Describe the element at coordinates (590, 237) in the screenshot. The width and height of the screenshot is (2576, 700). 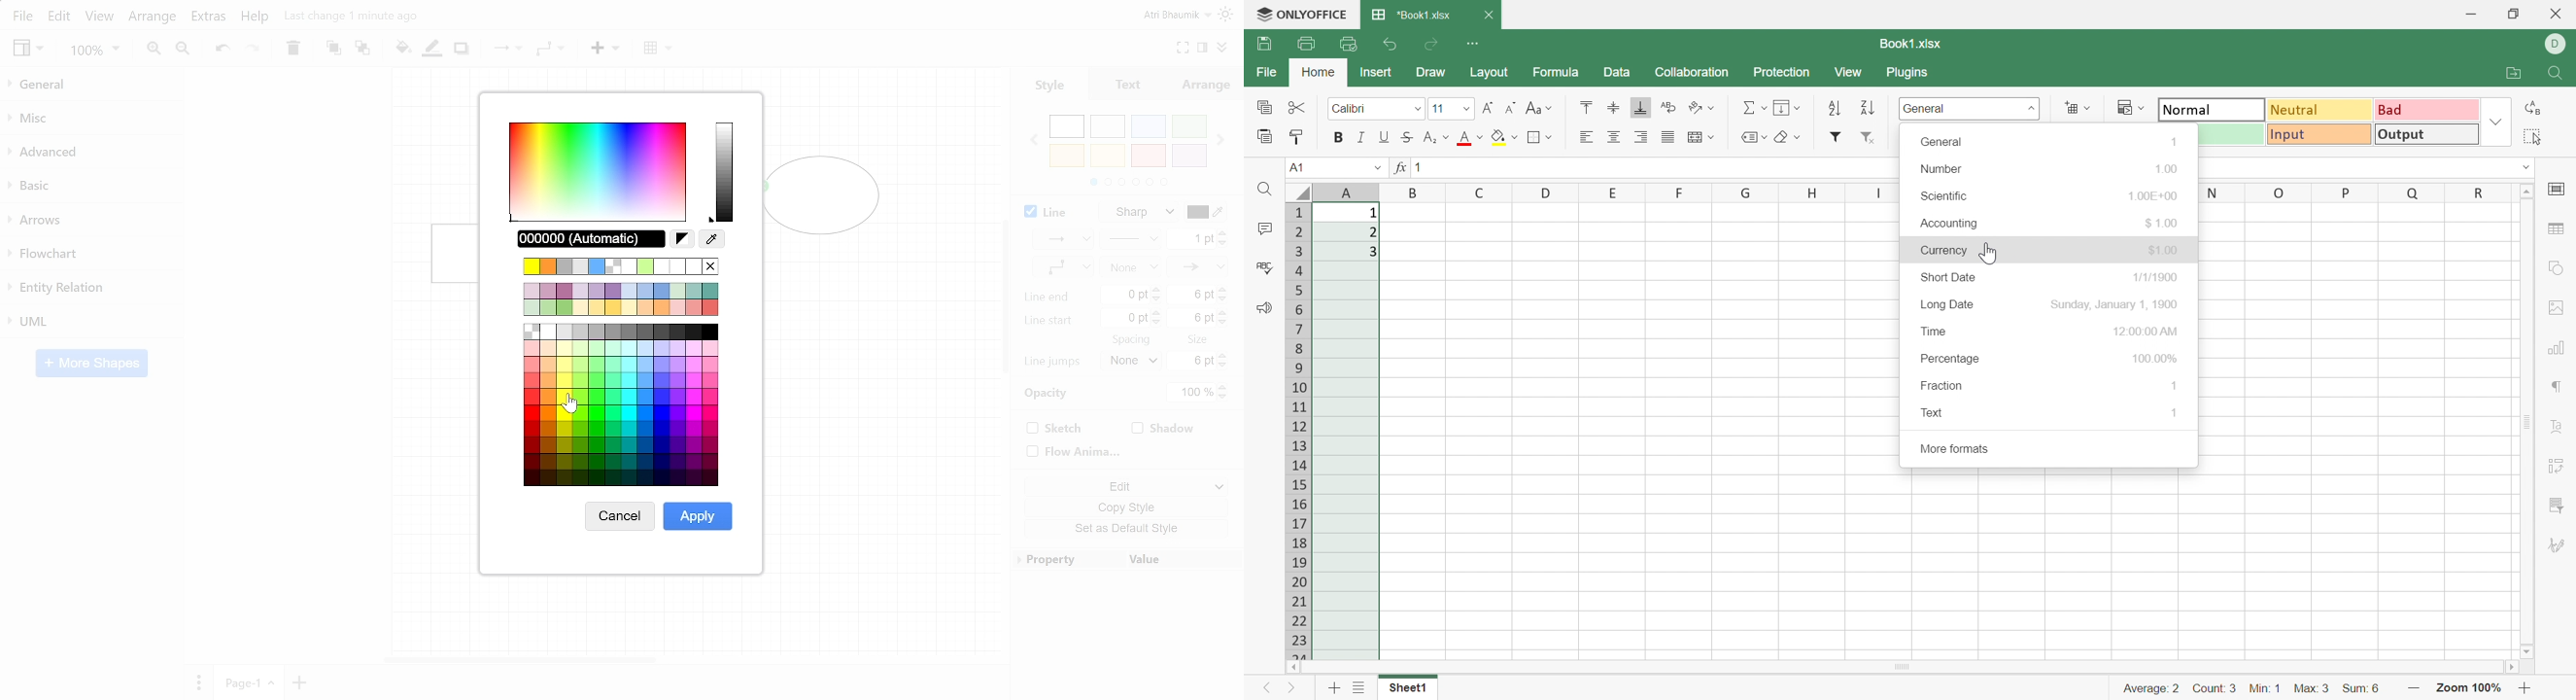
I see `Current color` at that location.